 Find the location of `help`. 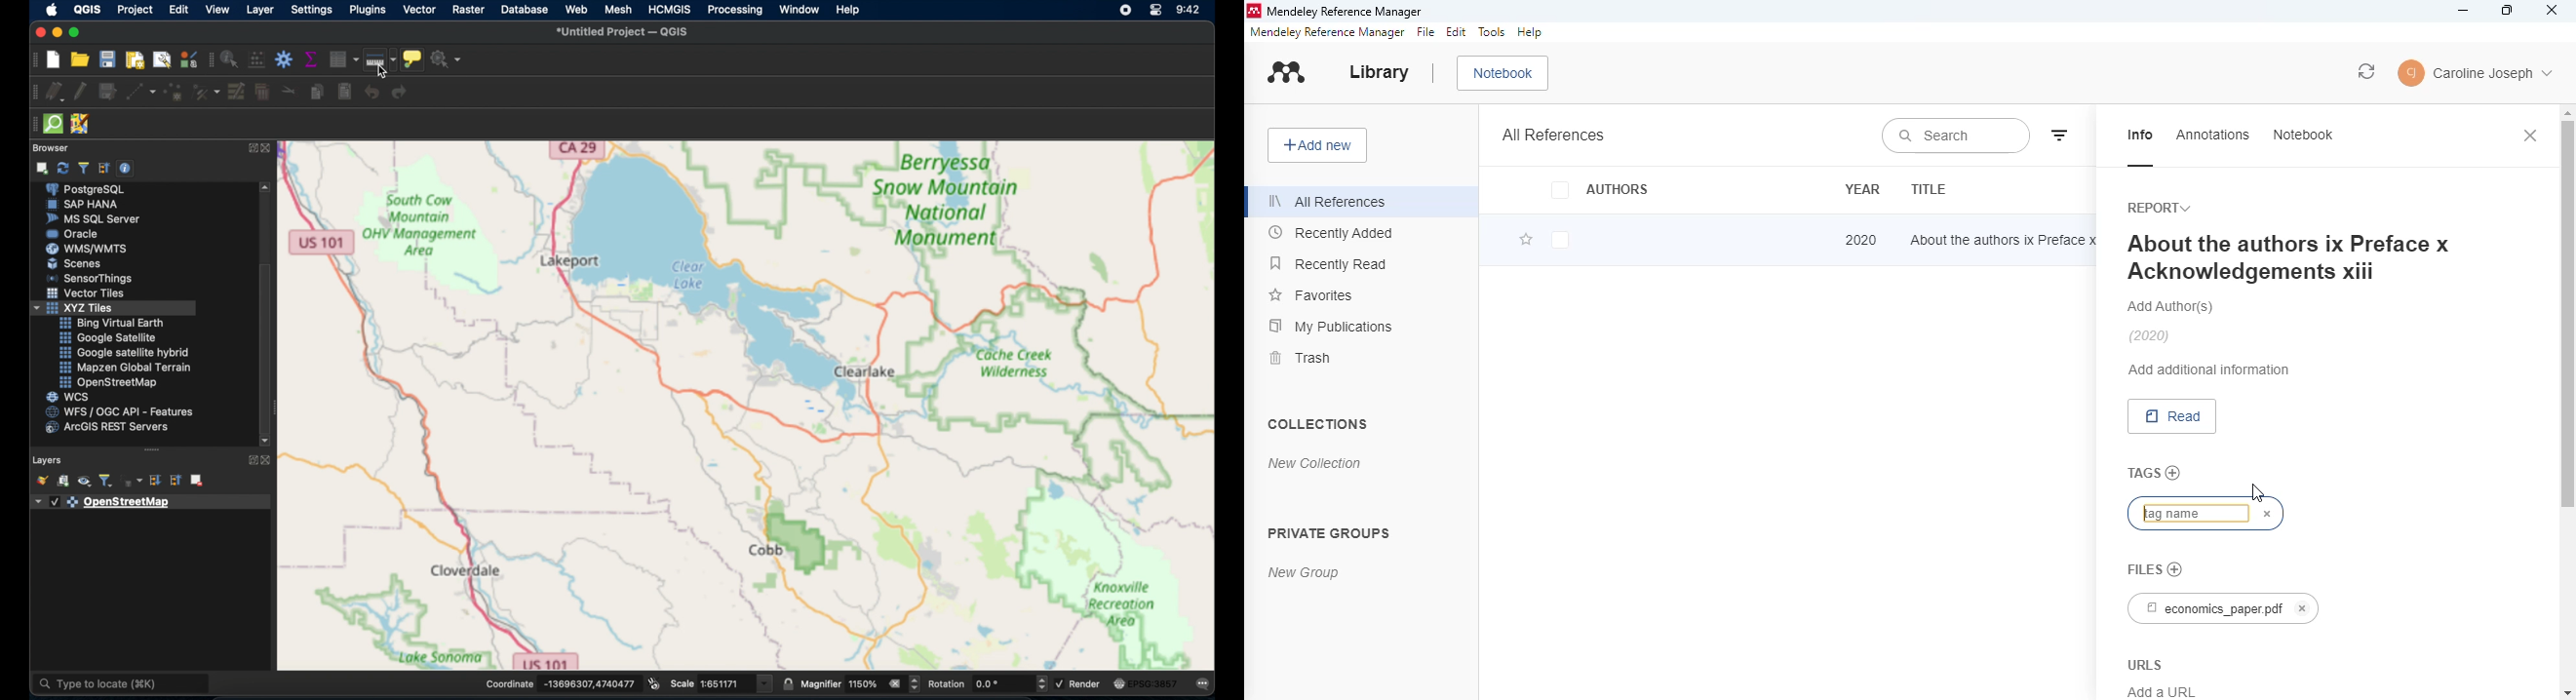

help is located at coordinates (1529, 32).